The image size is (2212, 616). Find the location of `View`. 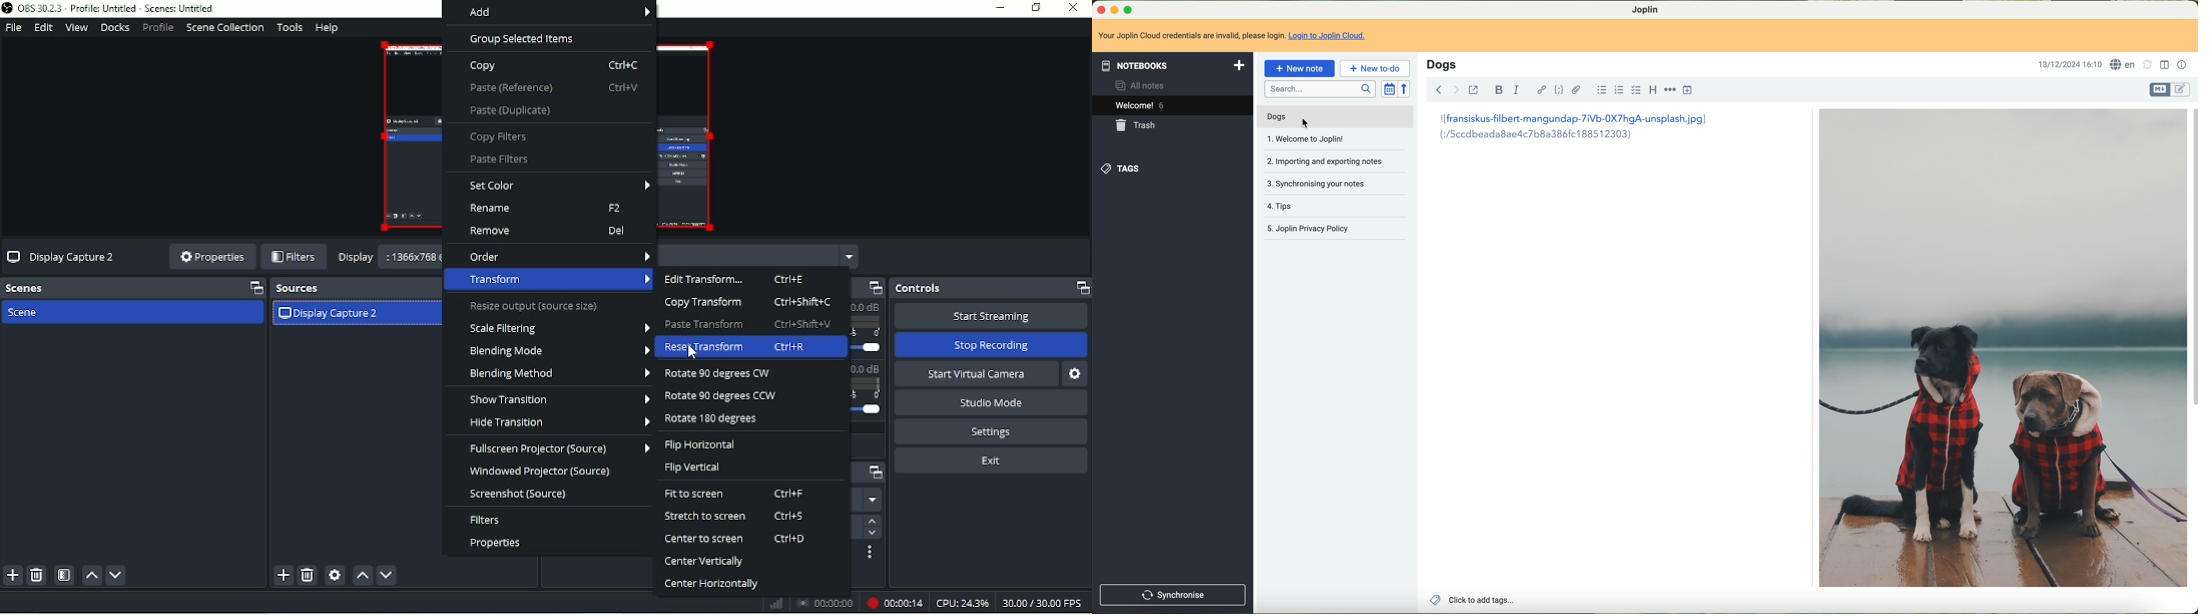

View is located at coordinates (76, 28).